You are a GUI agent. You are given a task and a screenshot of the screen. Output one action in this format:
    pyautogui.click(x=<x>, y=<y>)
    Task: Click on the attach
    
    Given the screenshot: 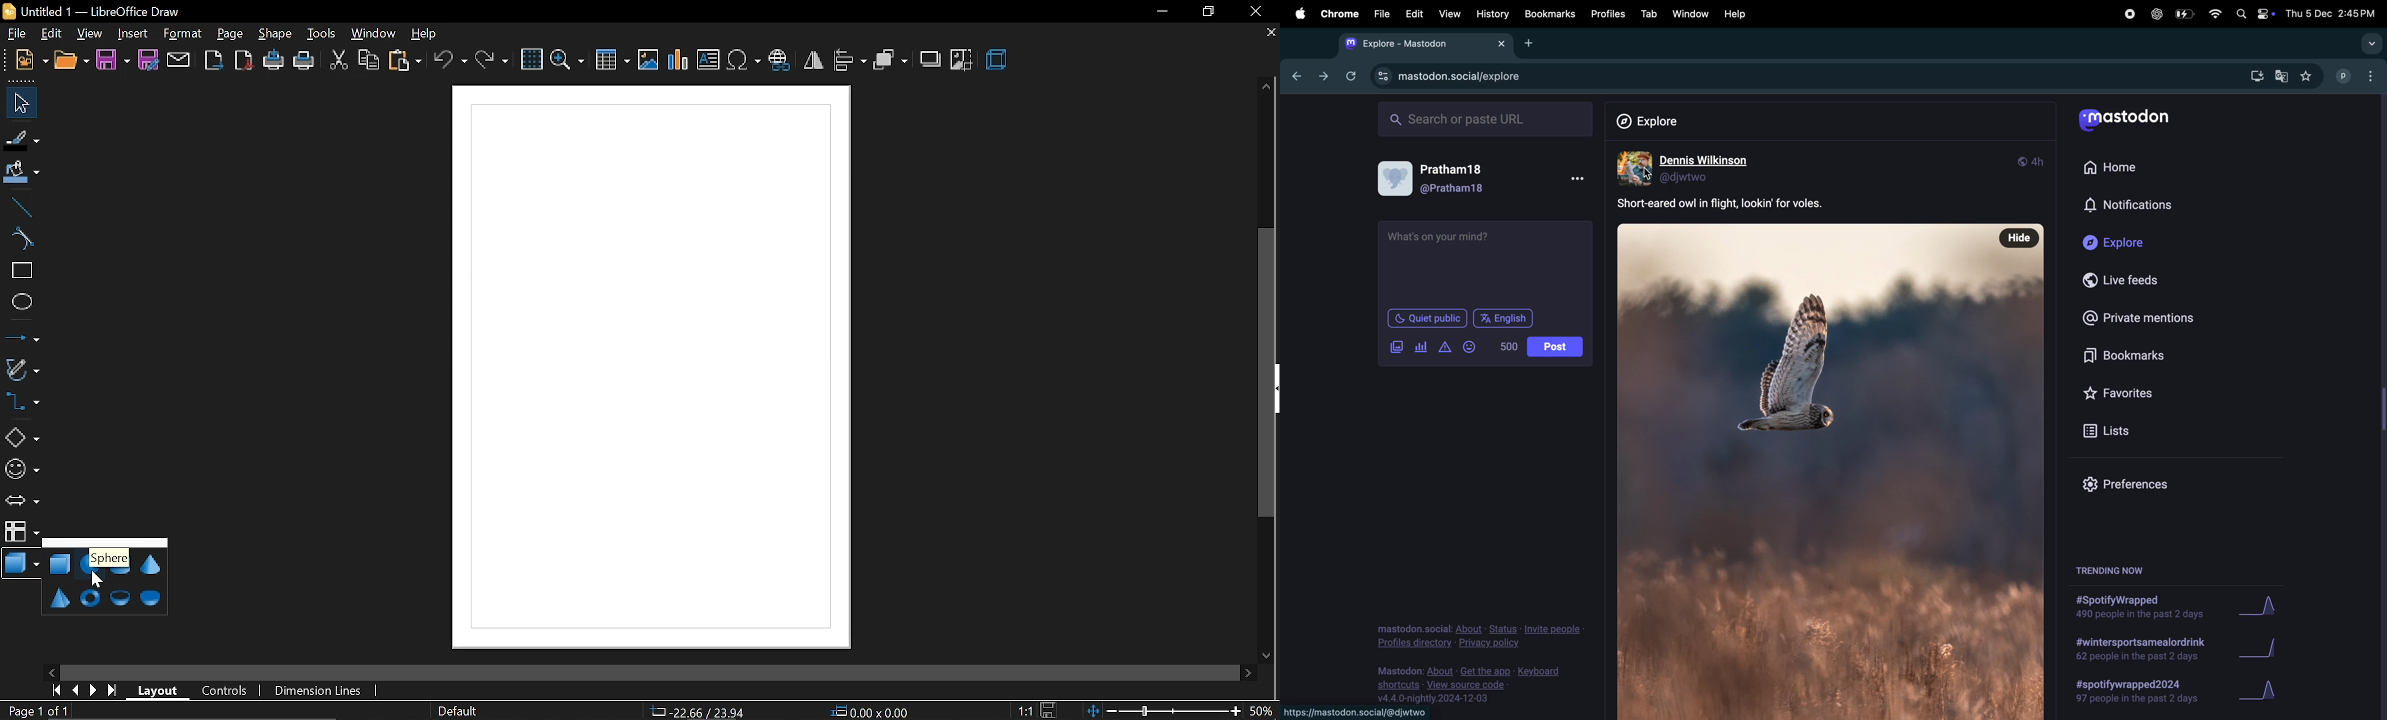 What is the action you would take?
    pyautogui.click(x=179, y=61)
    